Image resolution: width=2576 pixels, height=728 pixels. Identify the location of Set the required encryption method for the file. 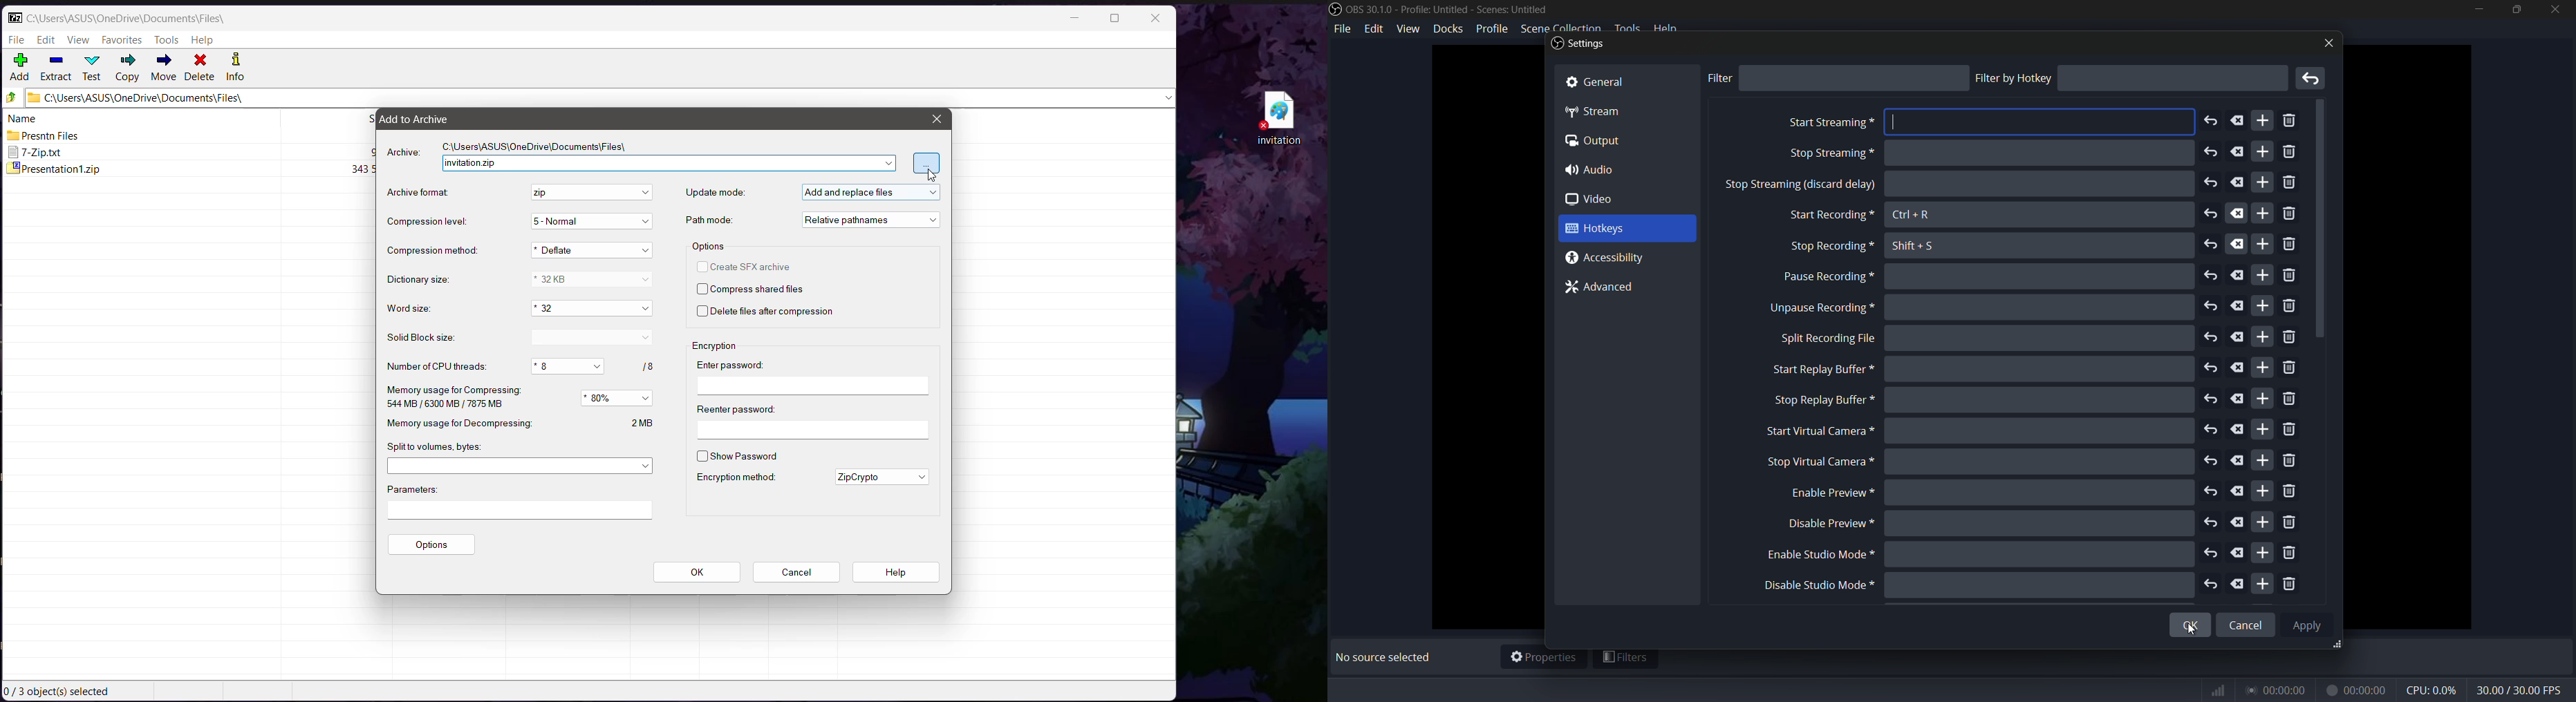
(881, 476).